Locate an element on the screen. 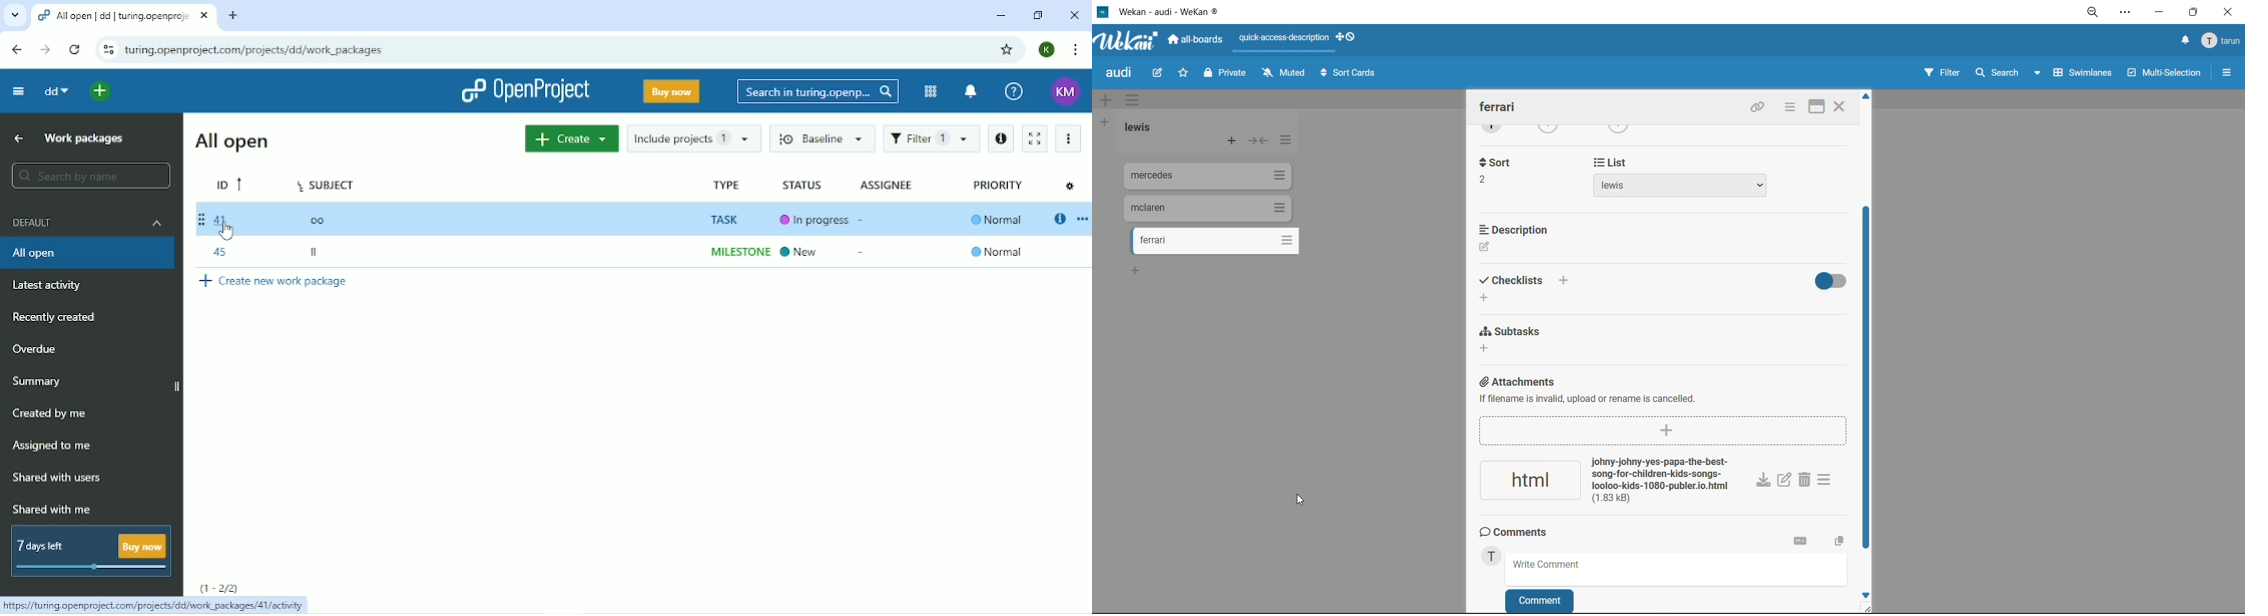  Up is located at coordinates (18, 137).